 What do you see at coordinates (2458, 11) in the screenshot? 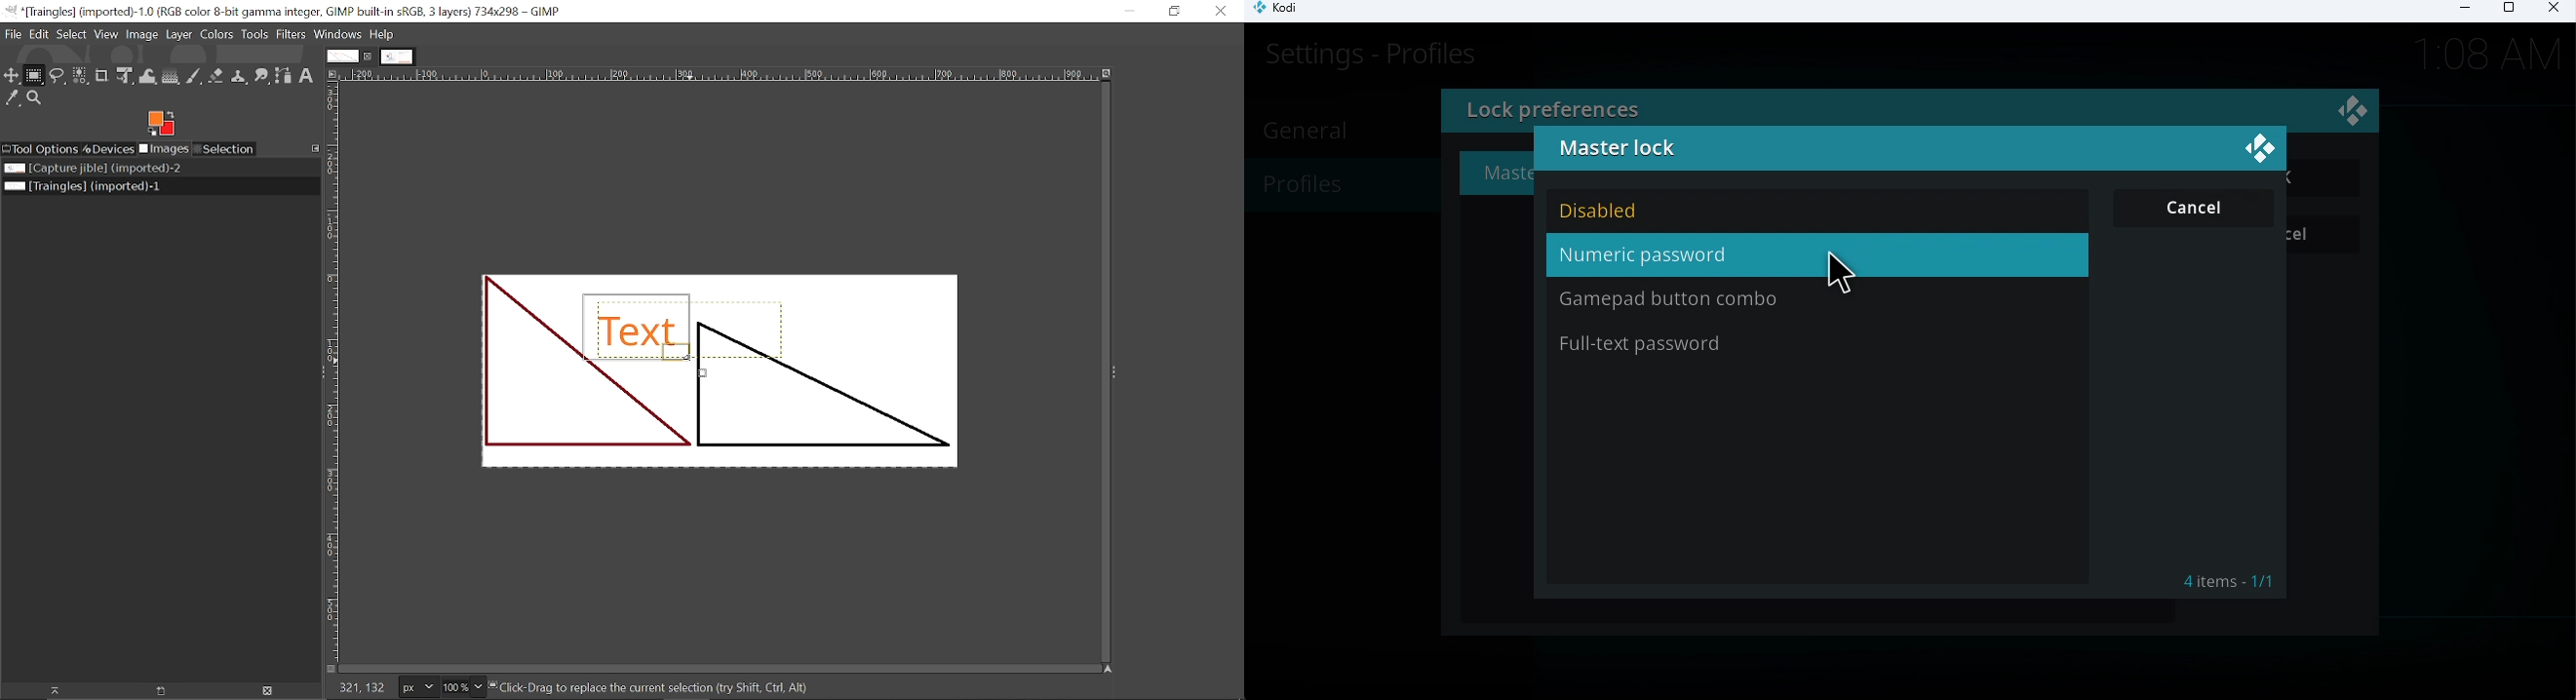
I see `Minimize` at bounding box center [2458, 11].